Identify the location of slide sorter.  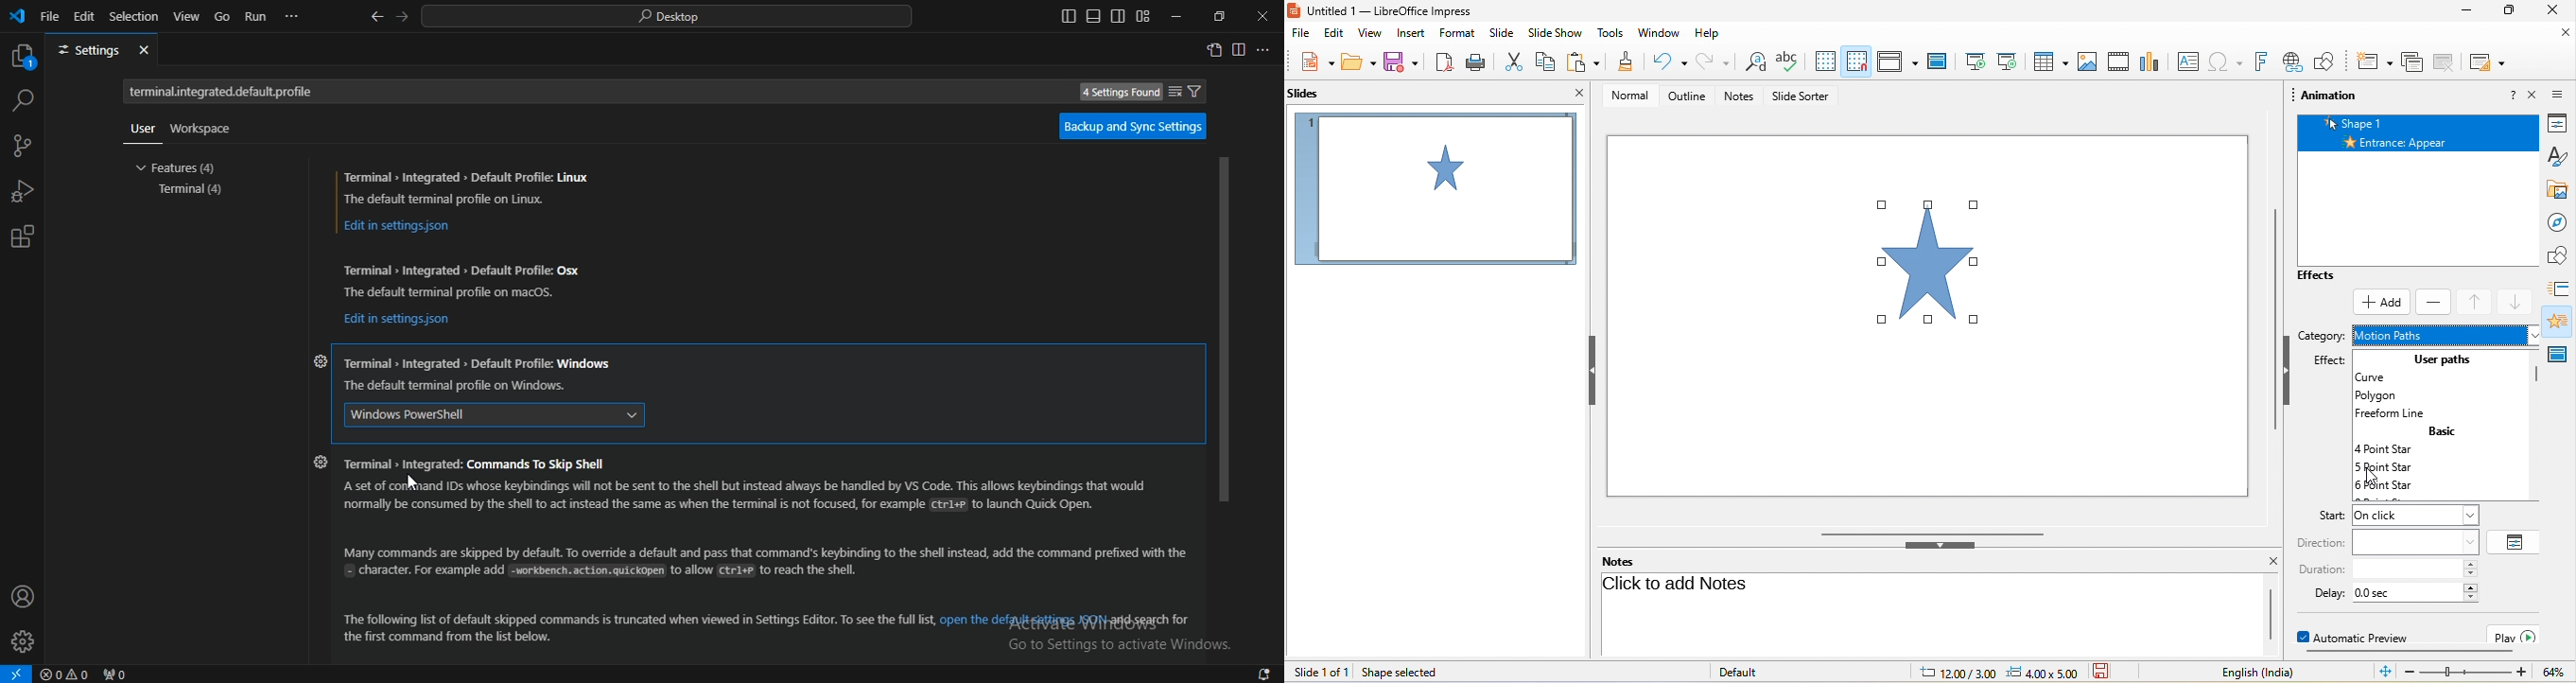
(1808, 97).